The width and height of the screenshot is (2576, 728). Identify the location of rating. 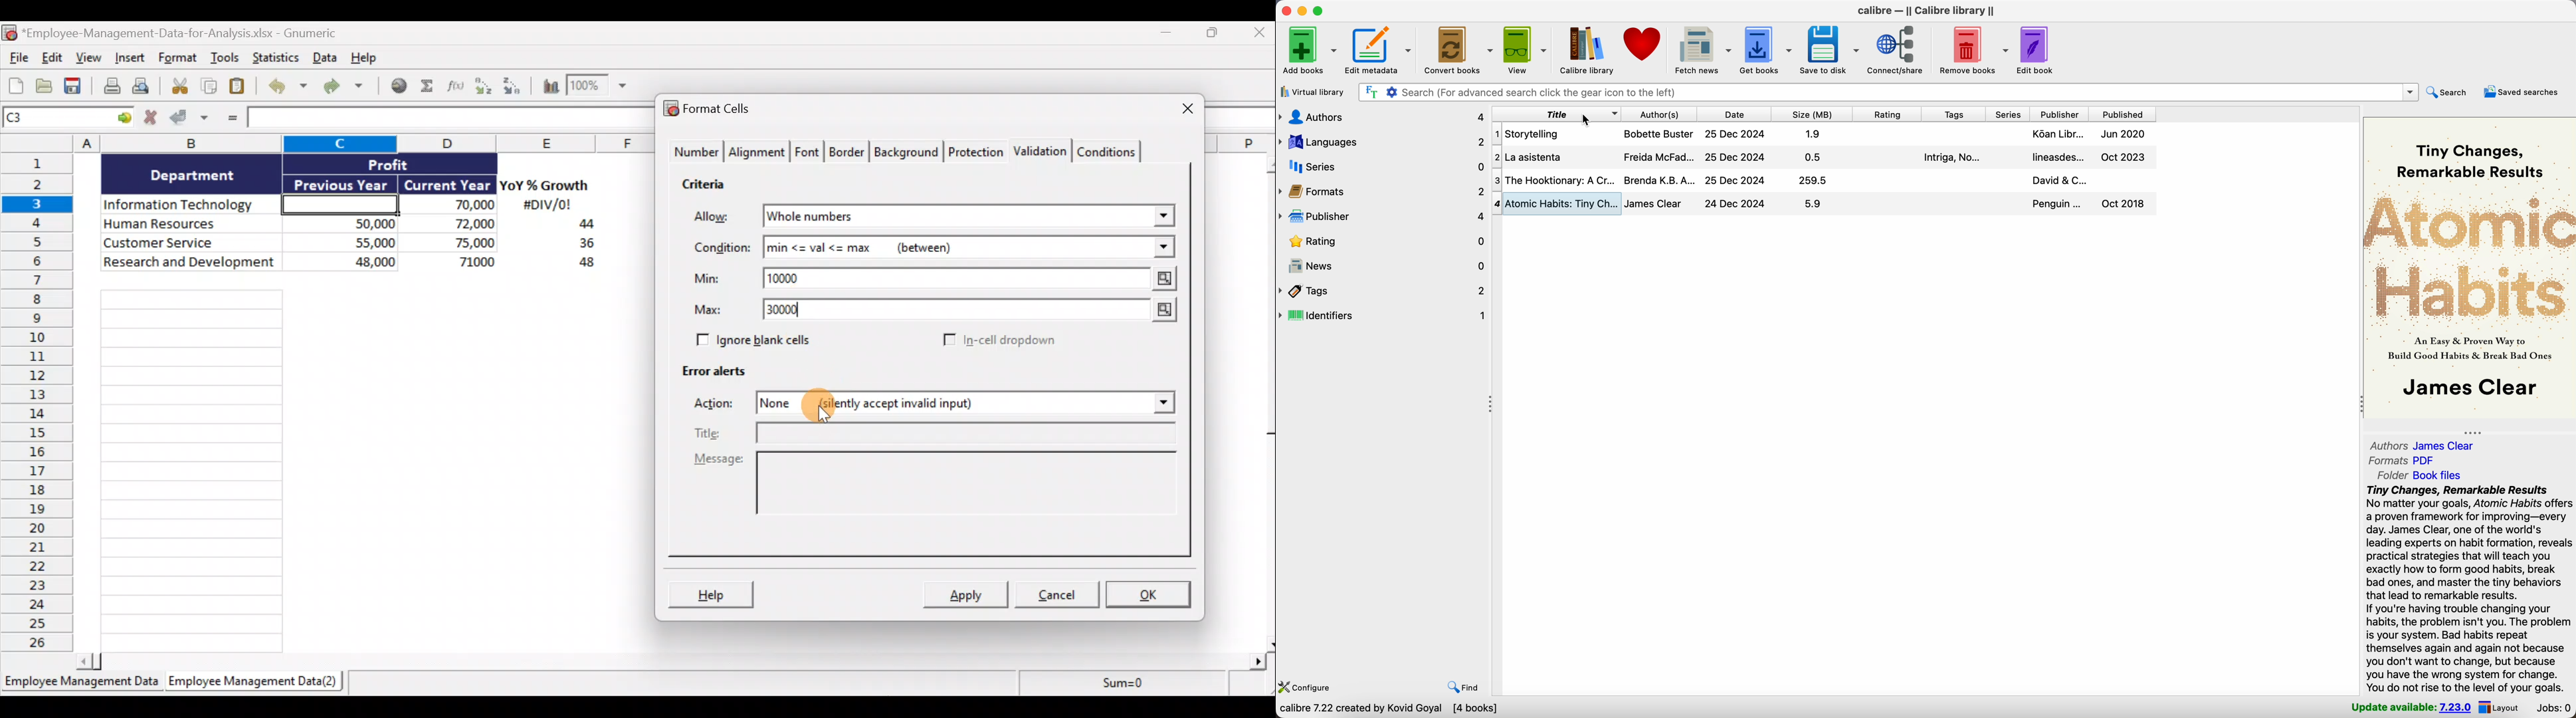
(1381, 243).